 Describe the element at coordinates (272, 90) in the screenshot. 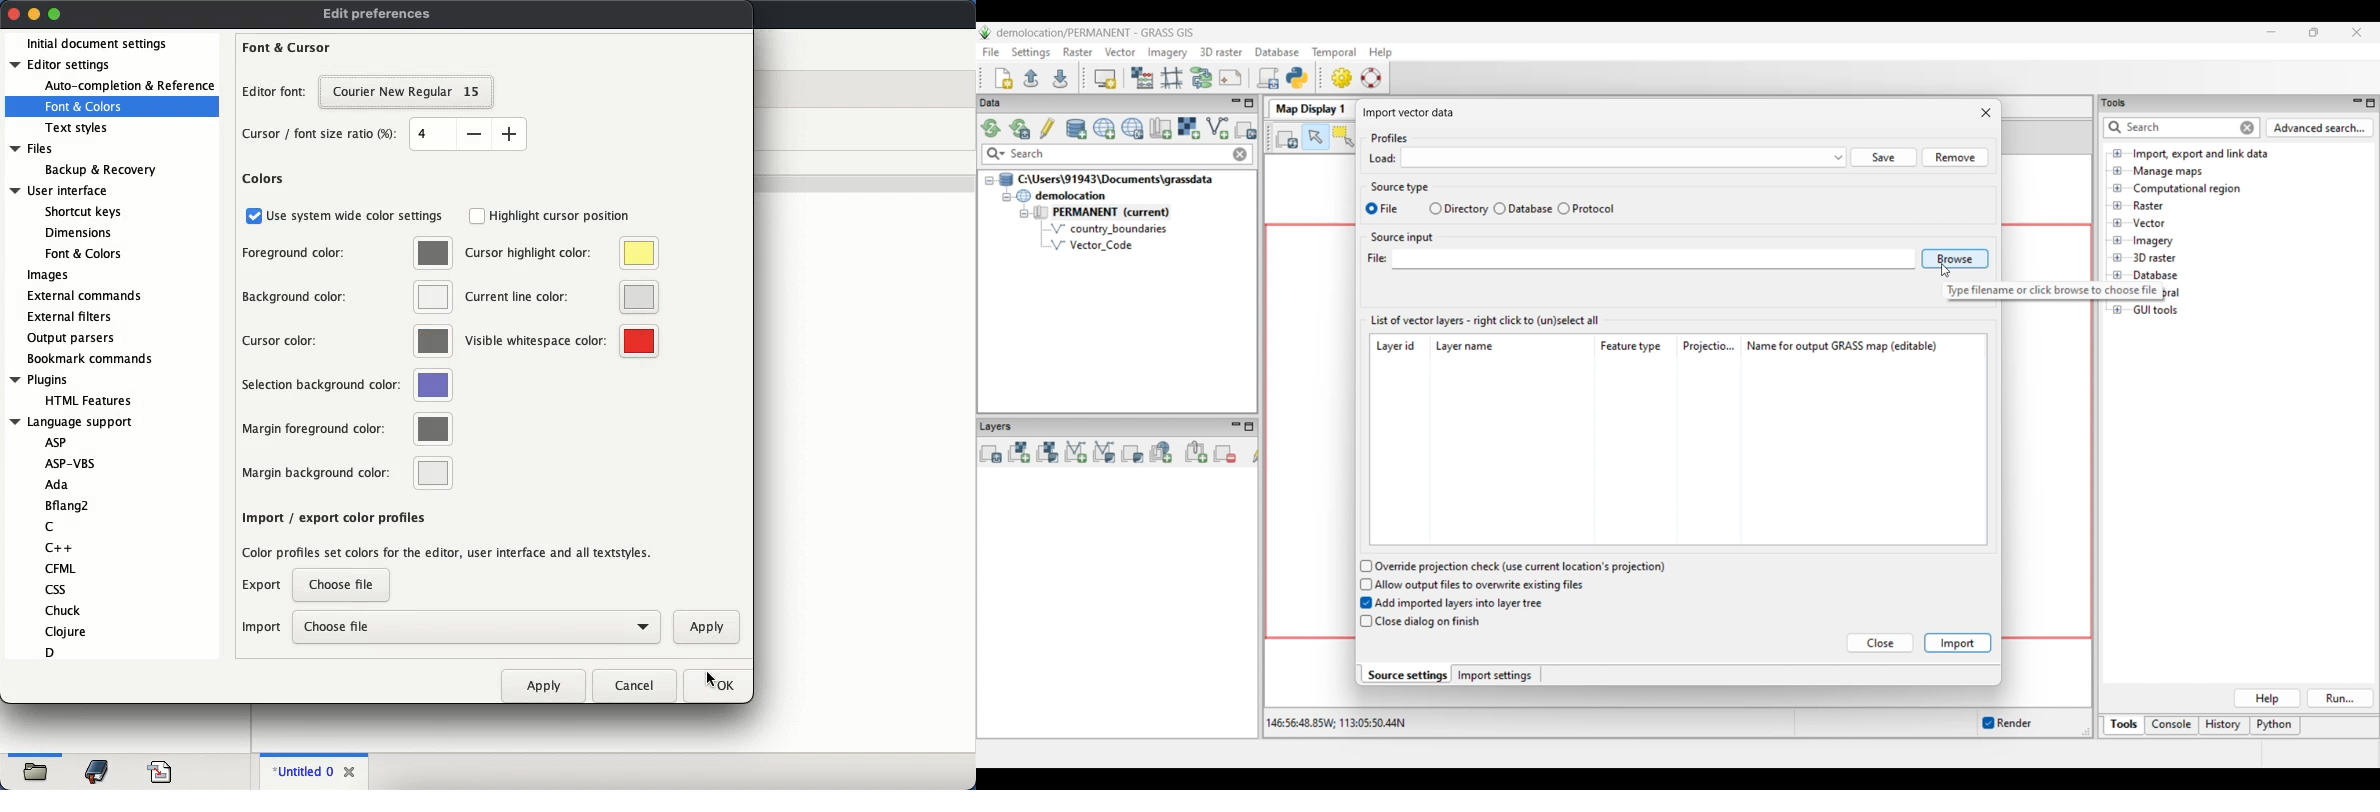

I see `editor font` at that location.